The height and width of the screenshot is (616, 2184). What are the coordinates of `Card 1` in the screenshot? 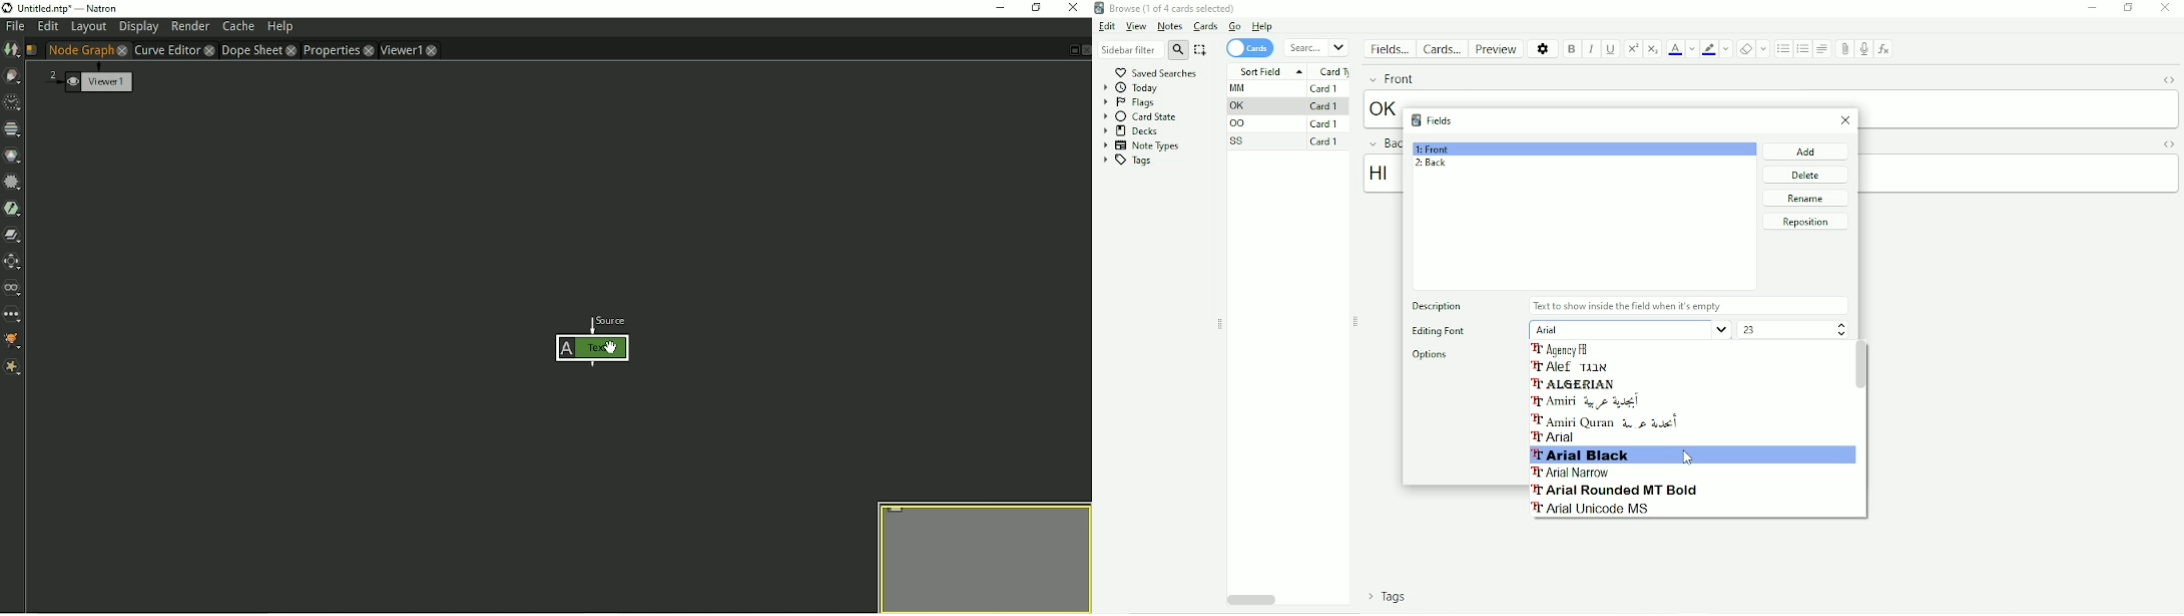 It's located at (1325, 124).